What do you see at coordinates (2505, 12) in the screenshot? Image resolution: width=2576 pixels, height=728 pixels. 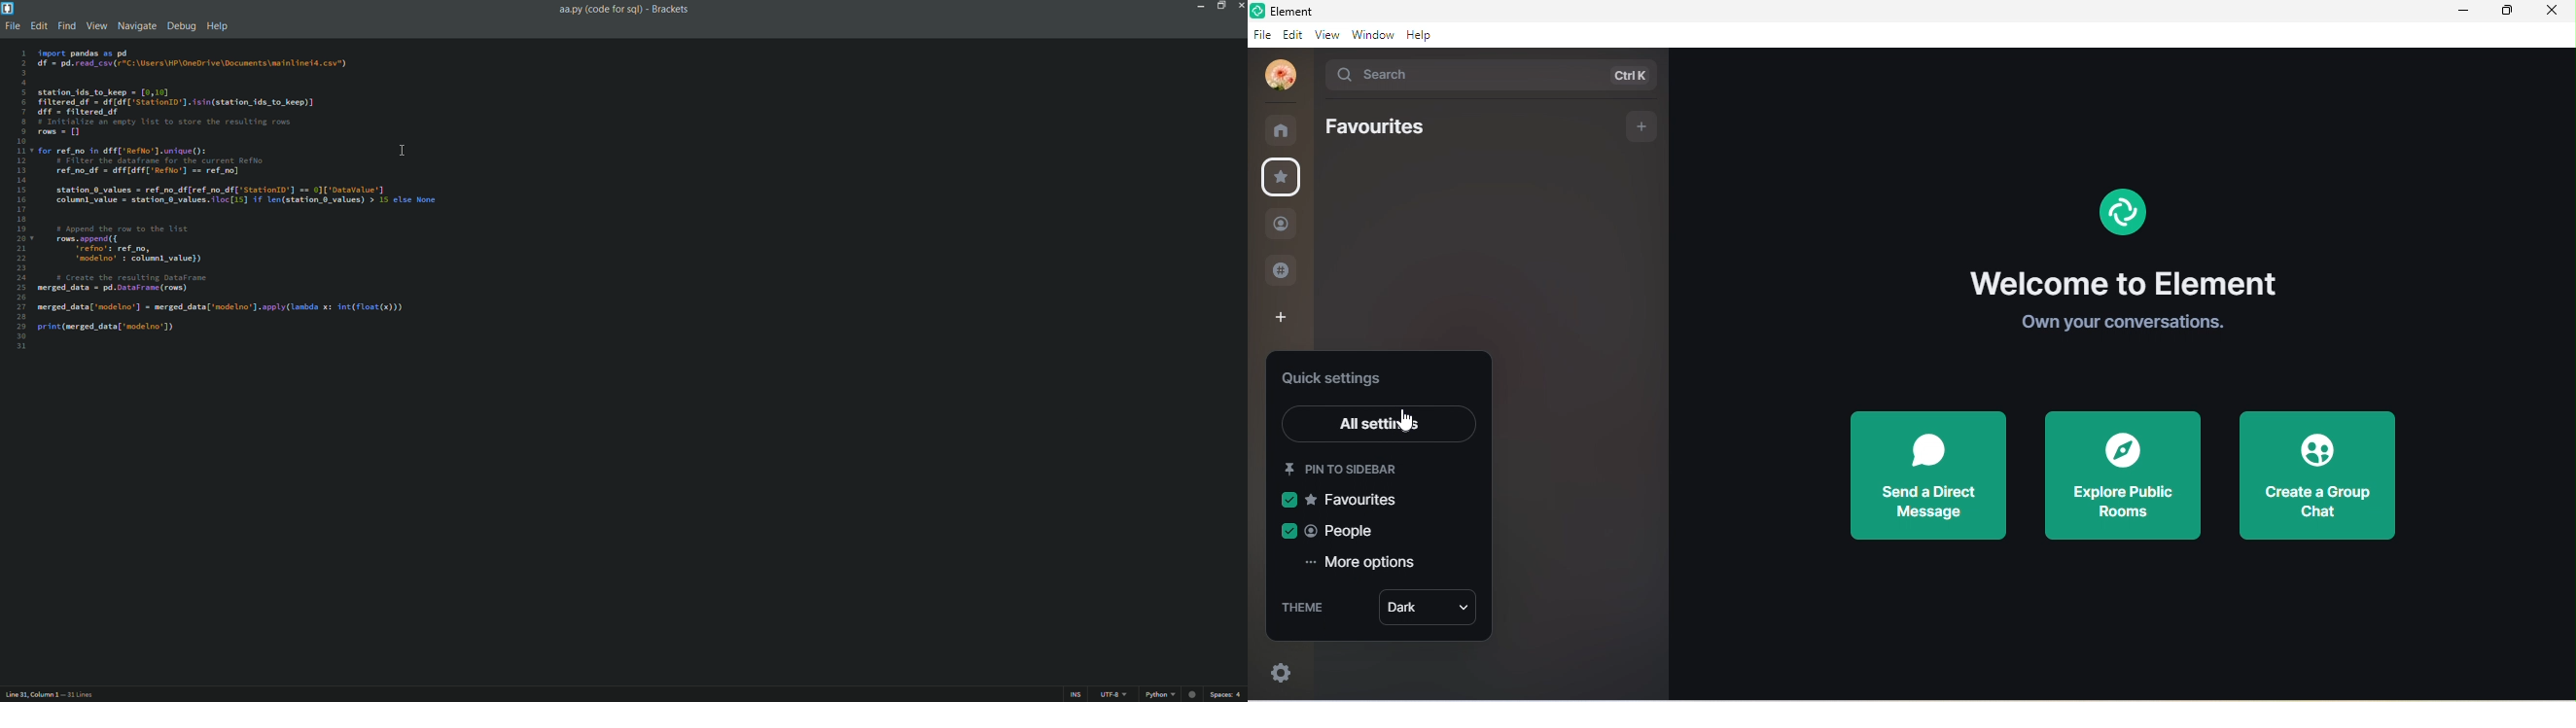 I see `maximize` at bounding box center [2505, 12].